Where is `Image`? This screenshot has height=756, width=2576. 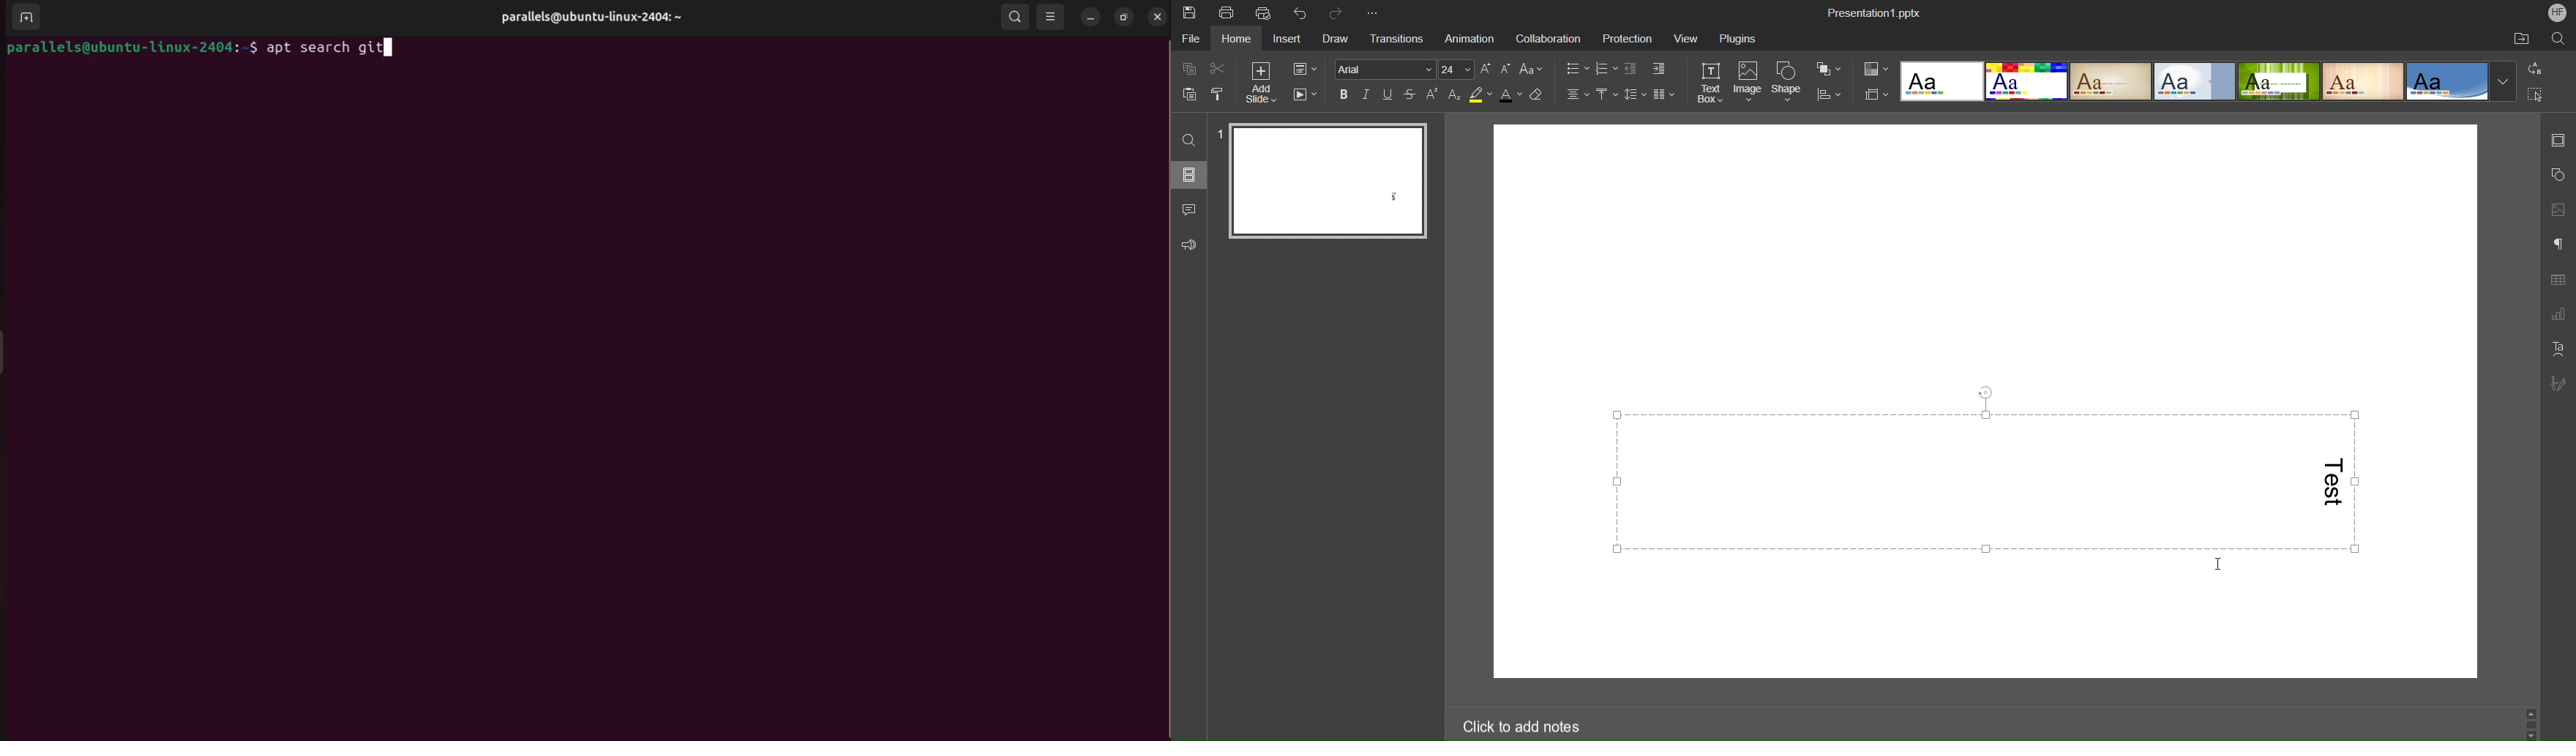 Image is located at coordinates (1748, 82).